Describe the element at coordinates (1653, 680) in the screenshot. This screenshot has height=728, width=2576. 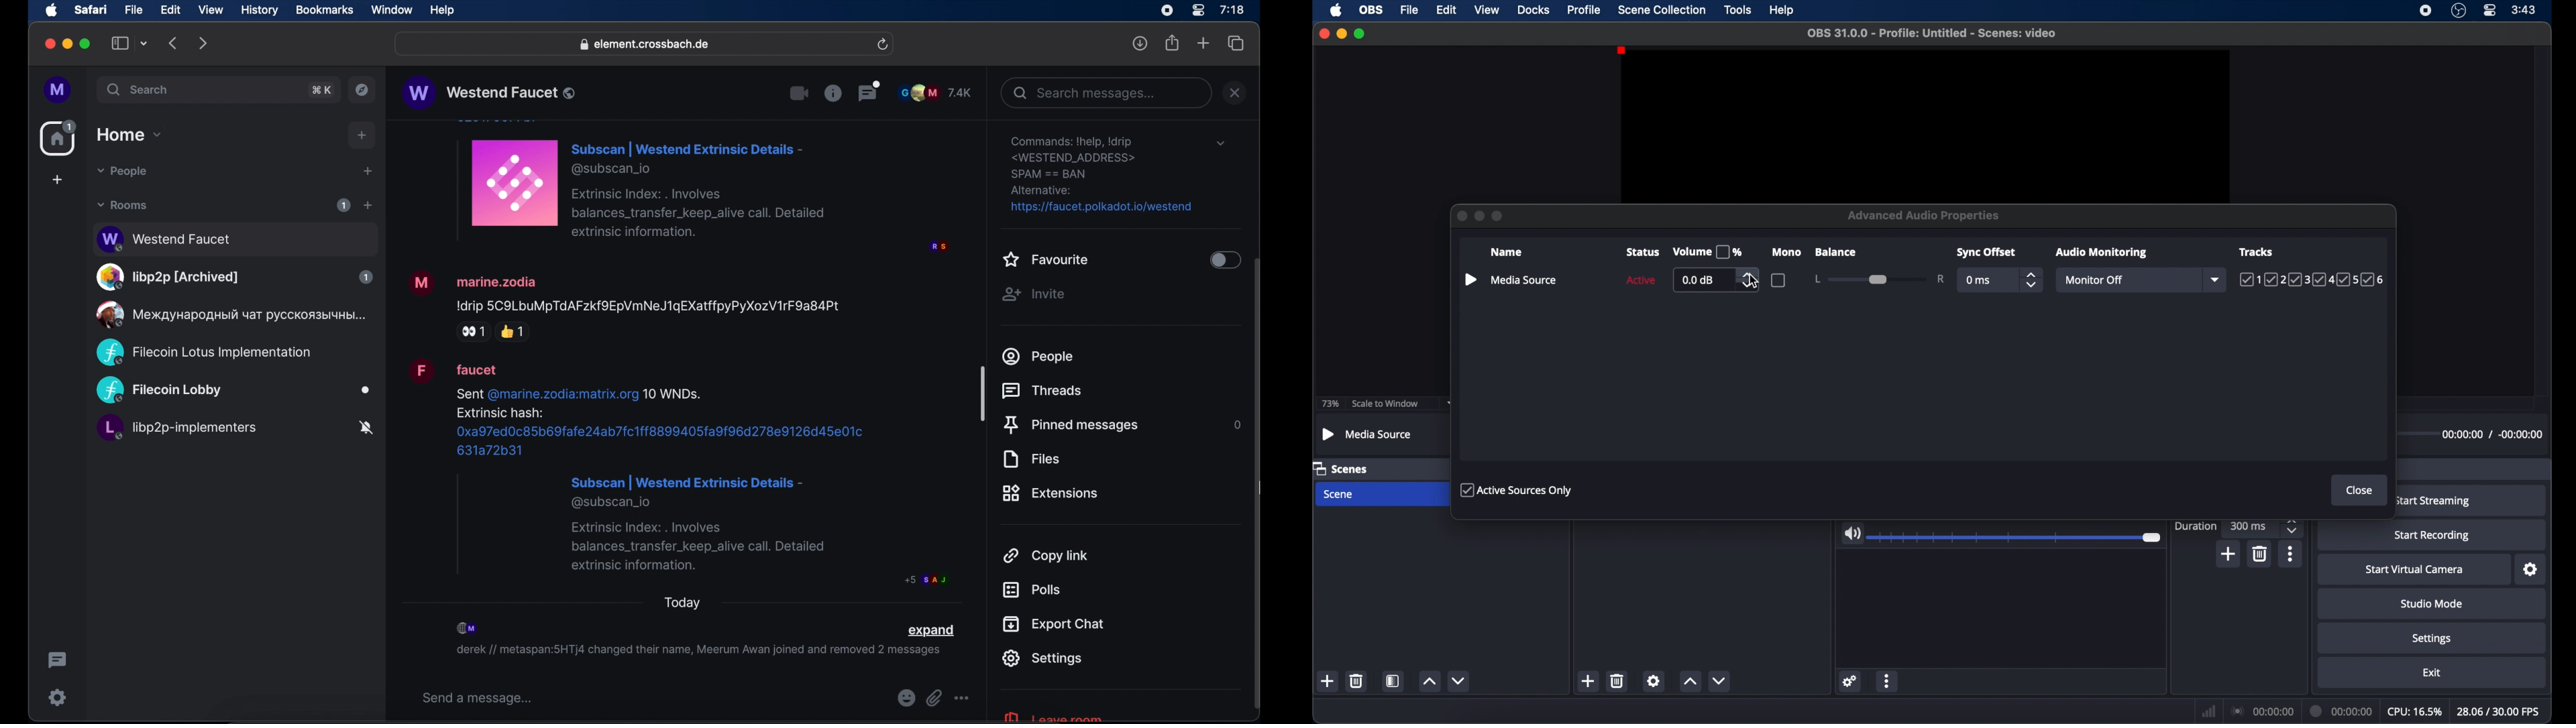
I see `settings` at that location.